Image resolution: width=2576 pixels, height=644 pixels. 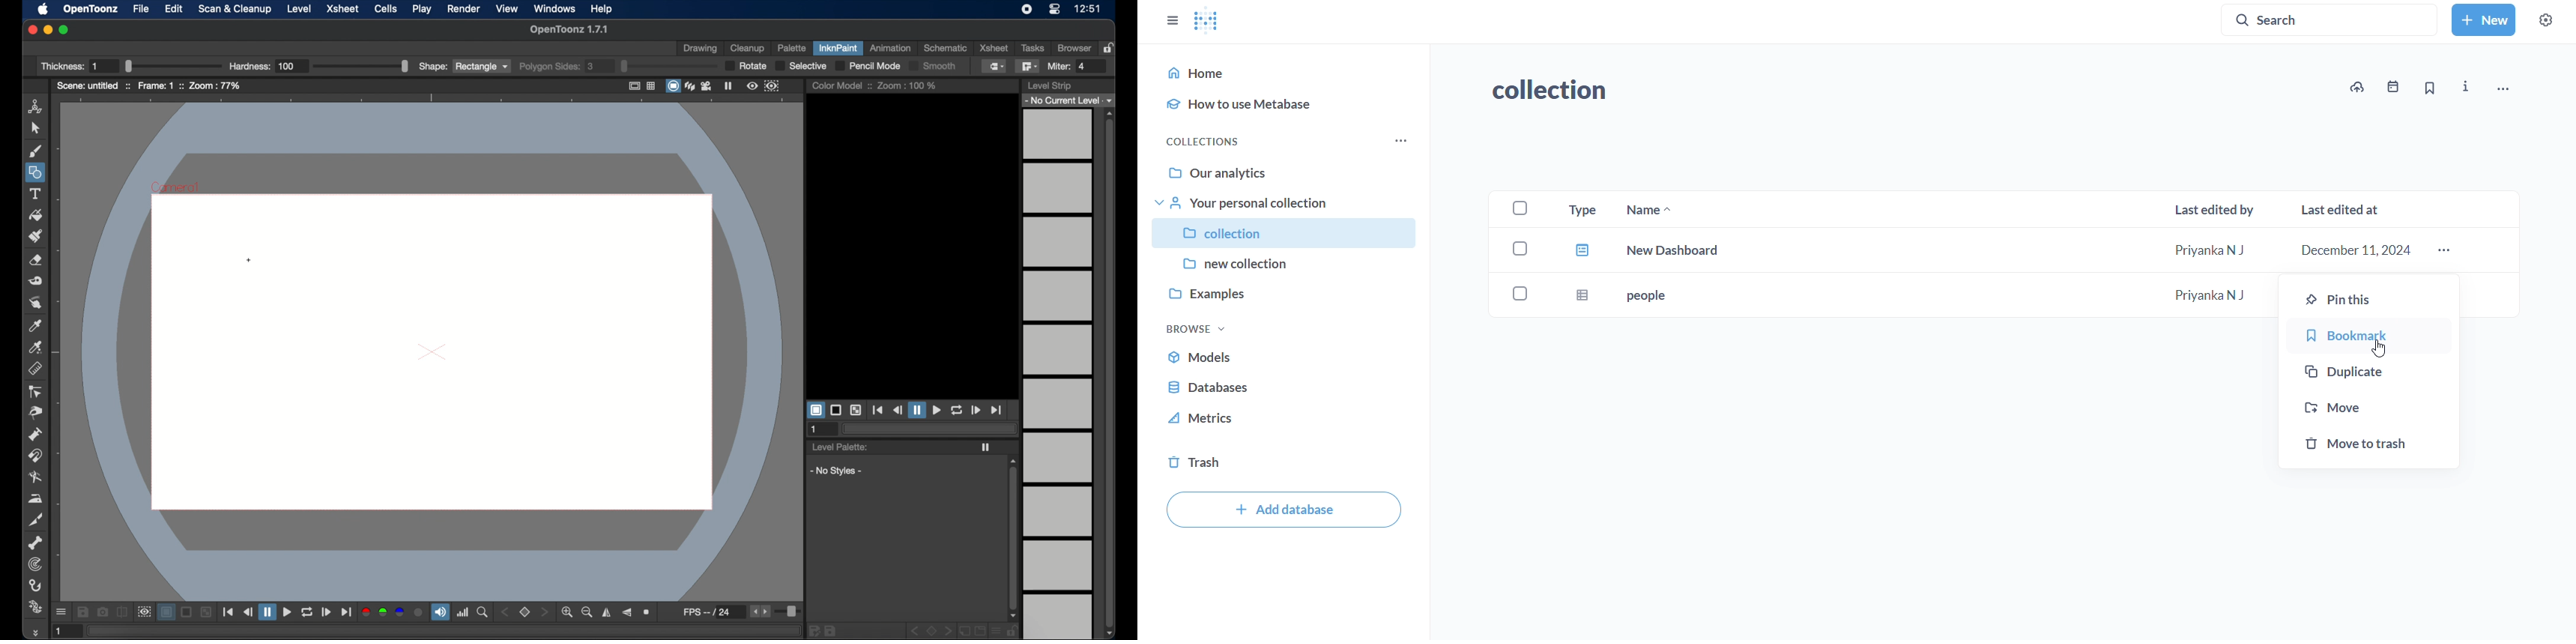 What do you see at coordinates (141, 8) in the screenshot?
I see `file` at bounding box center [141, 8].